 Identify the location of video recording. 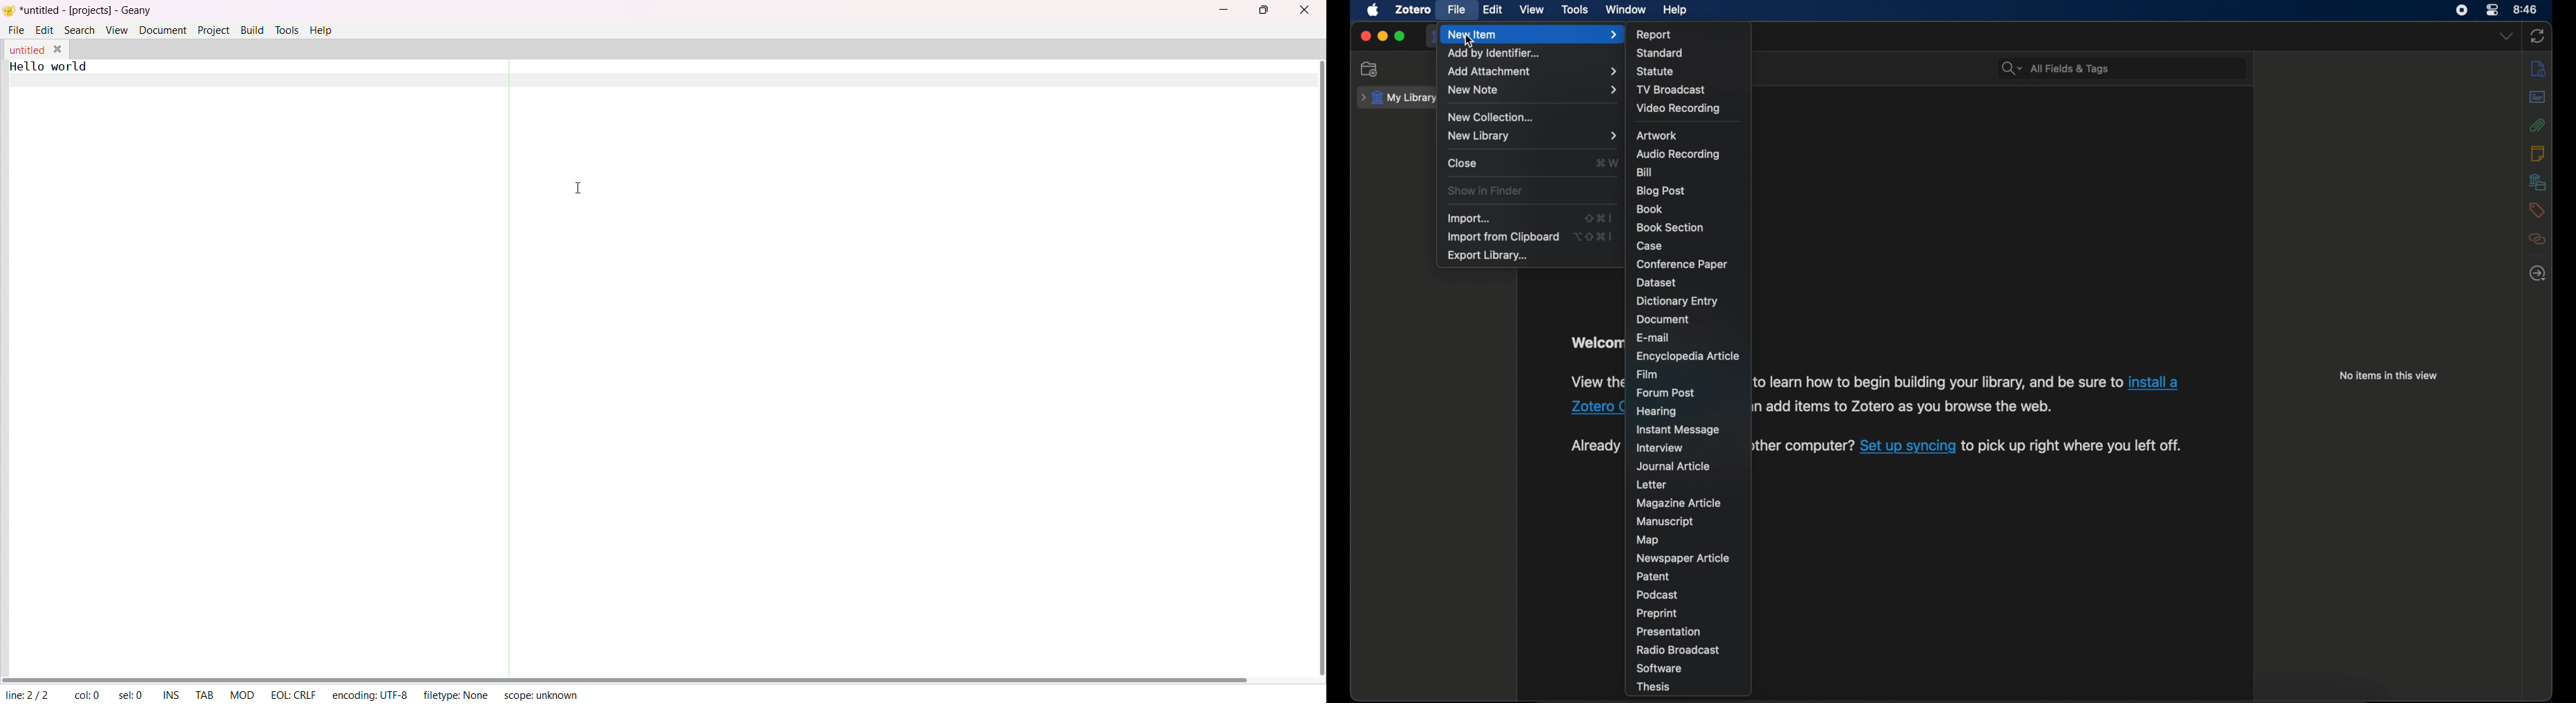
(1678, 107).